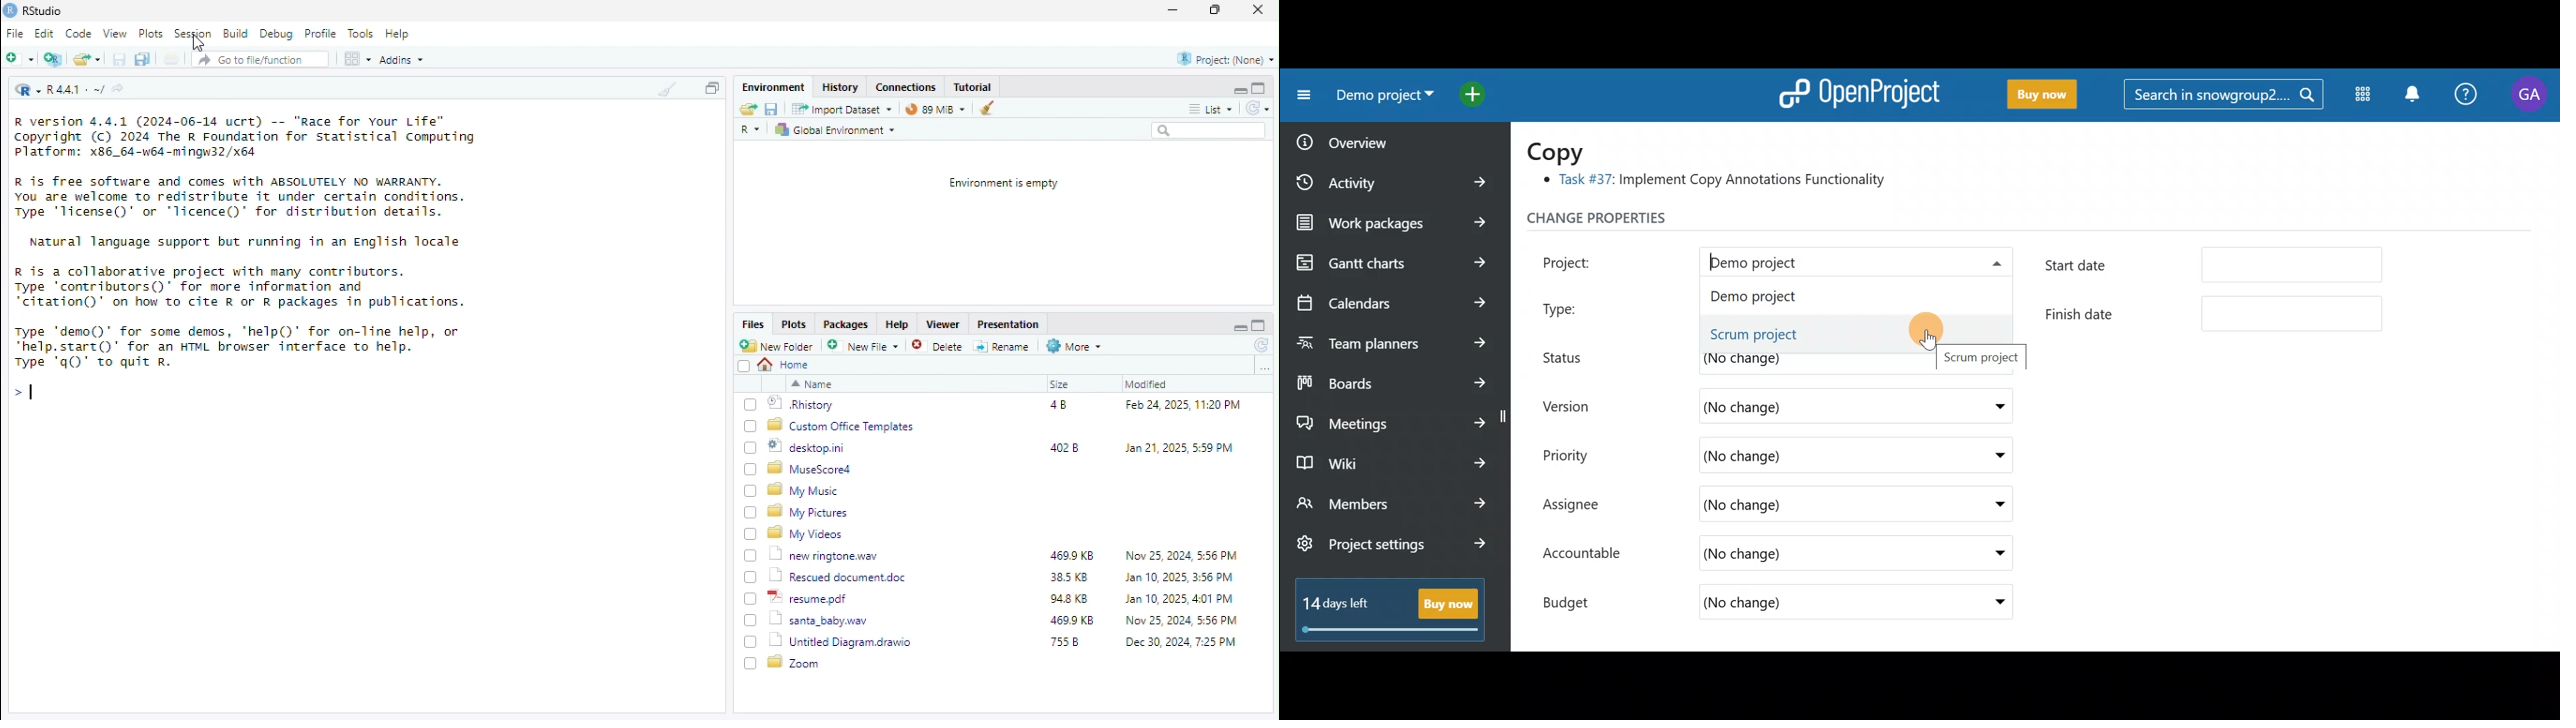 This screenshot has width=2576, height=728. What do you see at coordinates (1005, 576) in the screenshot?
I see `Rescued document.doc 38.5KB Jan 10,2025 3:56 PM` at bounding box center [1005, 576].